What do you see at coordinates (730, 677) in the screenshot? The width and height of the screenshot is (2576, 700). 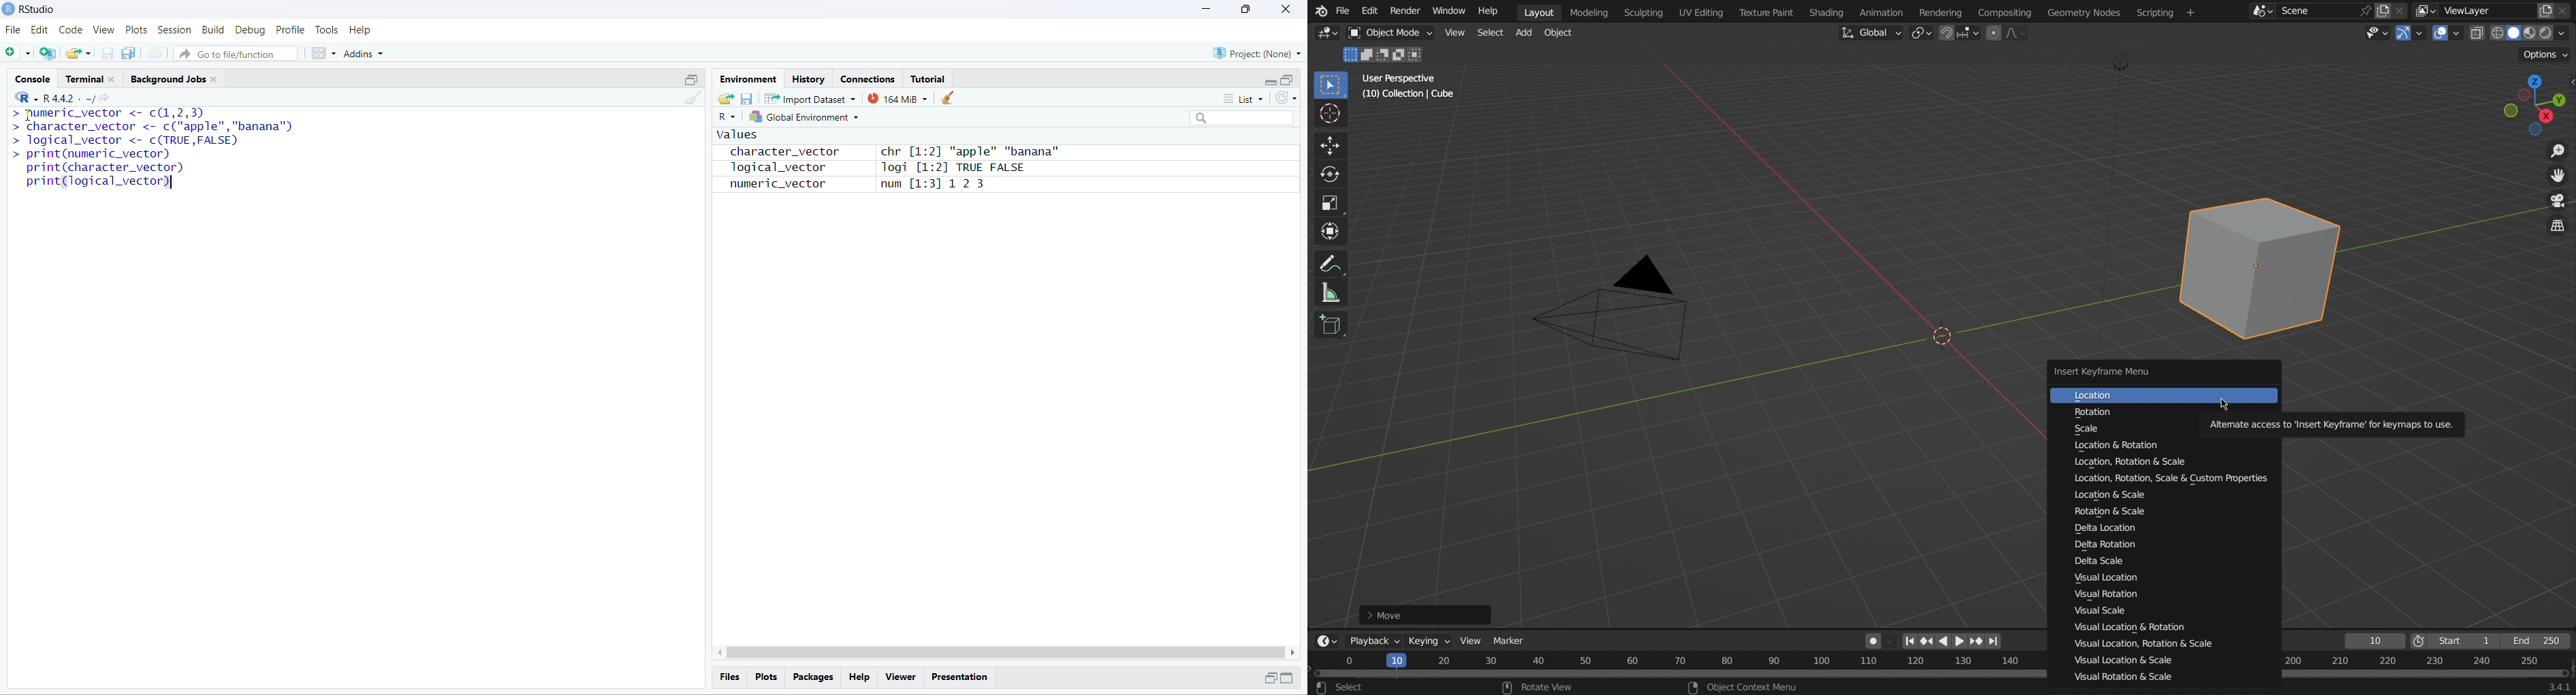 I see `Files` at bounding box center [730, 677].